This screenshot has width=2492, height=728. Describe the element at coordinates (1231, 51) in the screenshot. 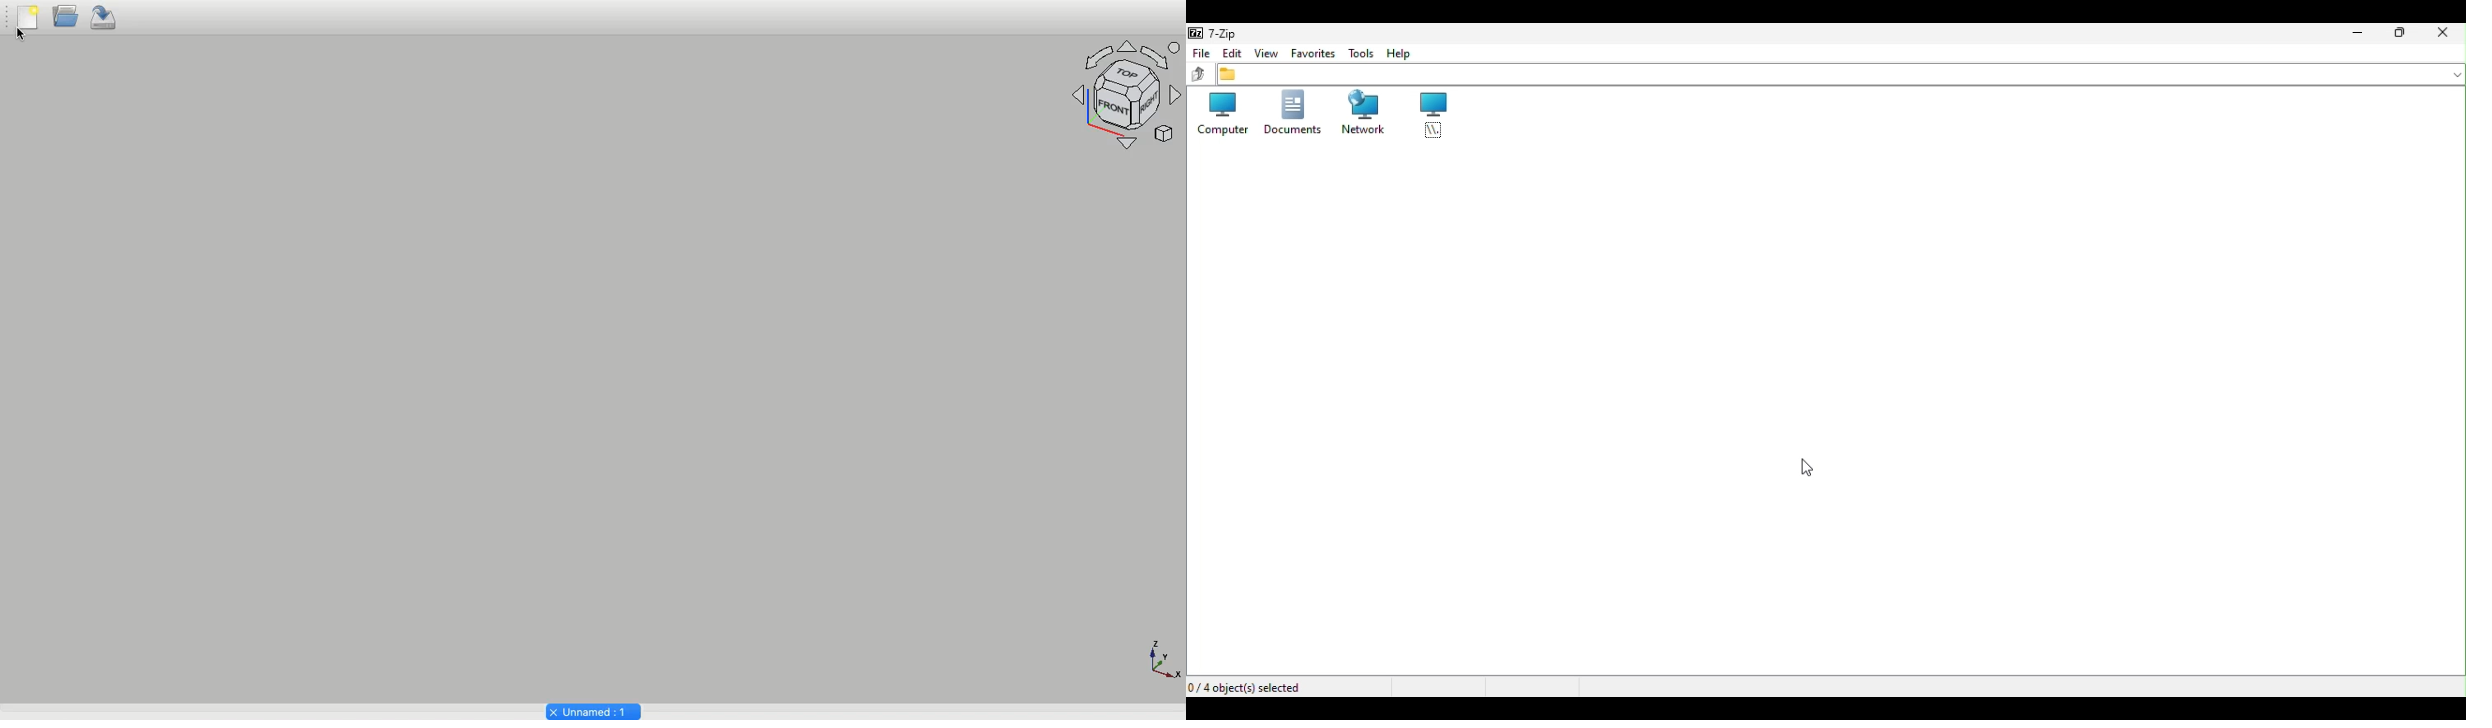

I see `Edit` at that location.